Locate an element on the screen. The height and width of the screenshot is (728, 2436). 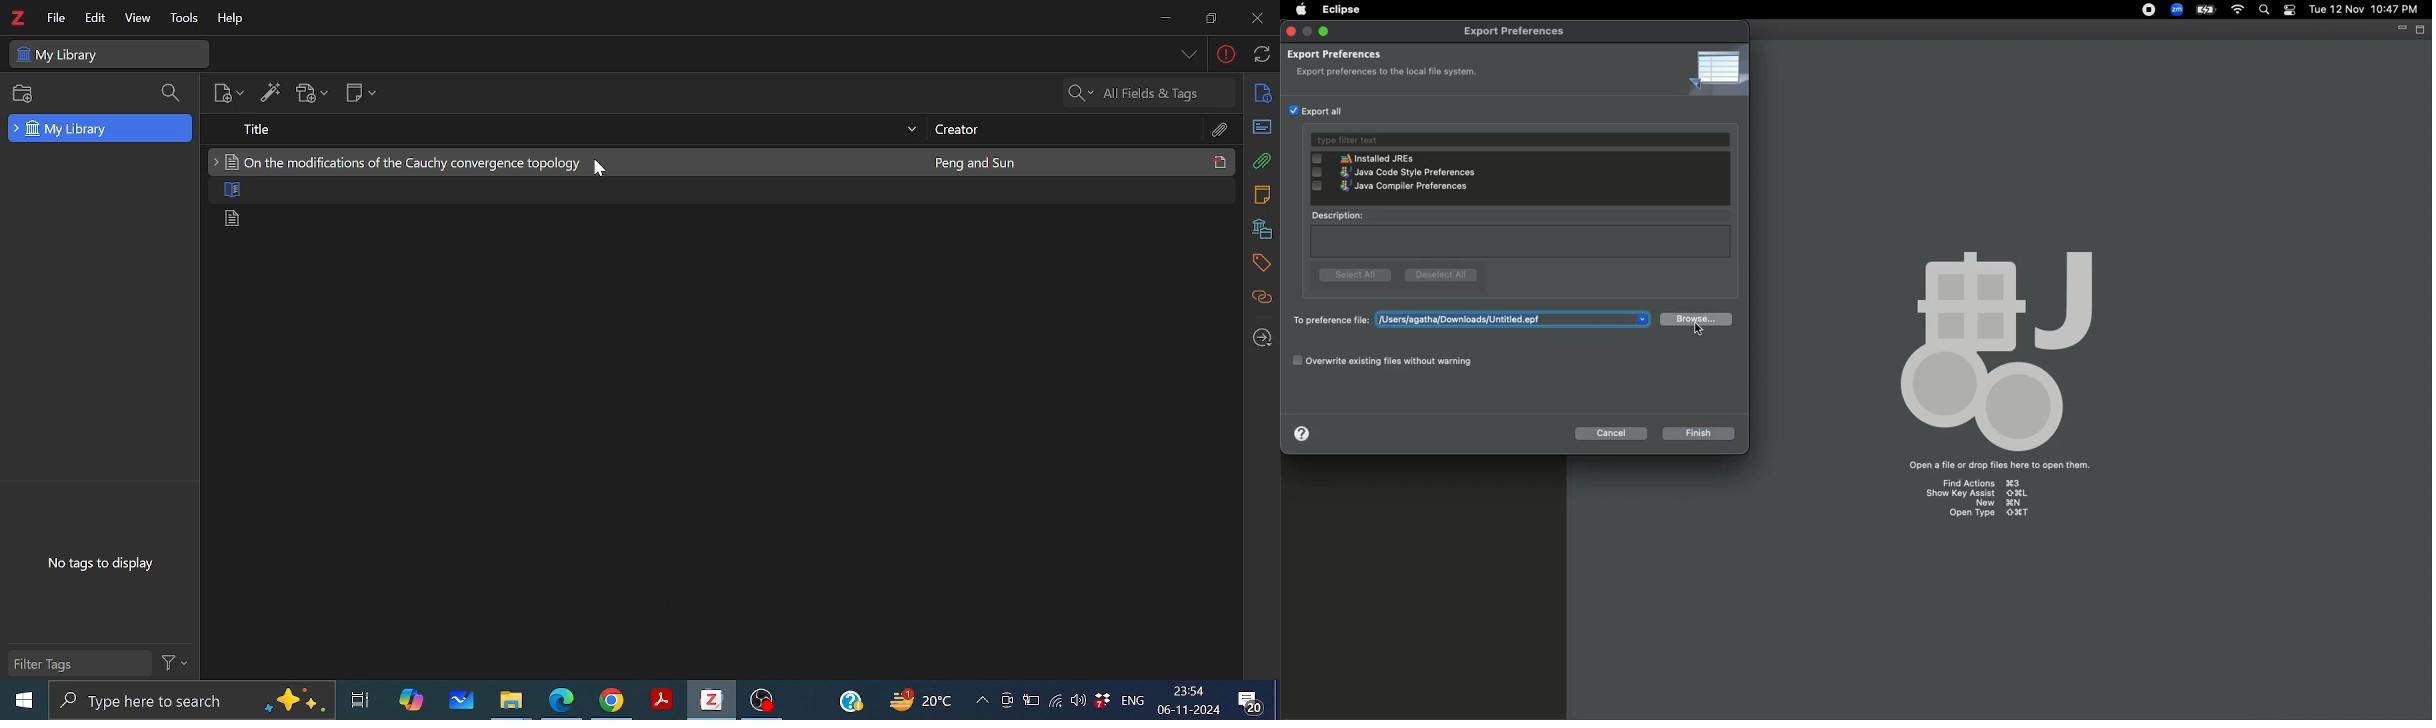
Weather is located at coordinates (925, 701).